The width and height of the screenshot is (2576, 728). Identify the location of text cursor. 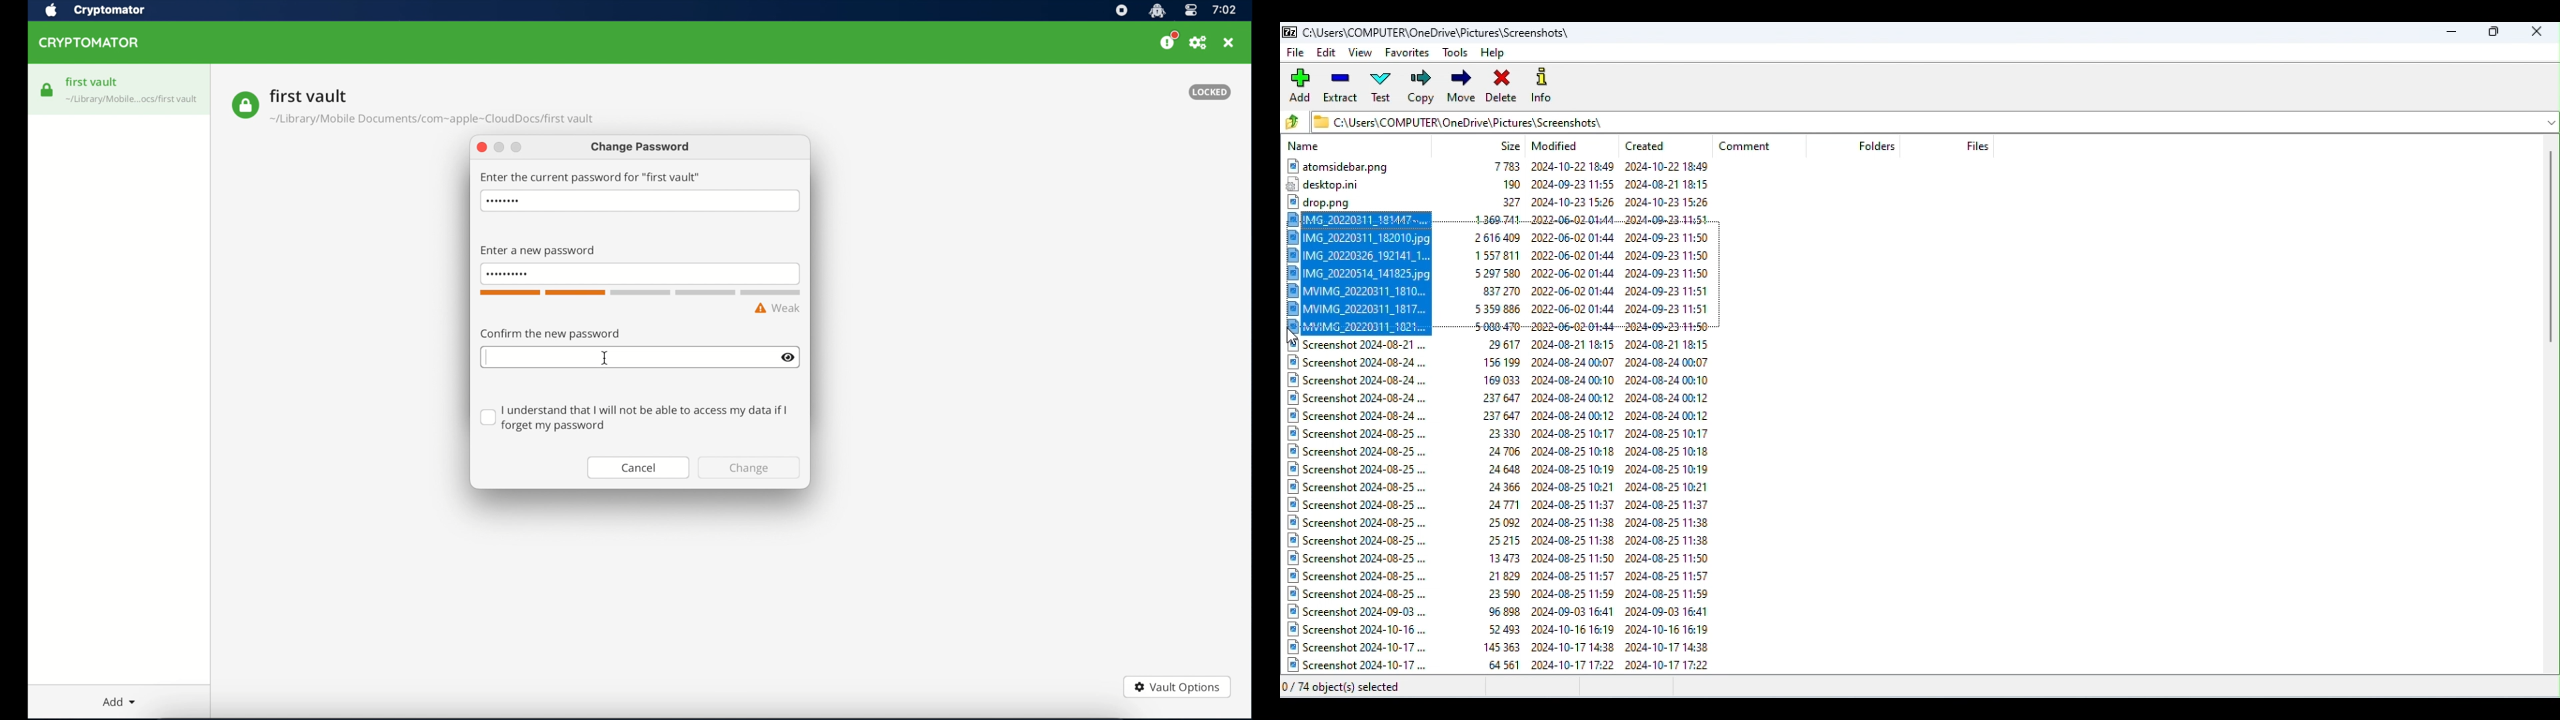
(485, 356).